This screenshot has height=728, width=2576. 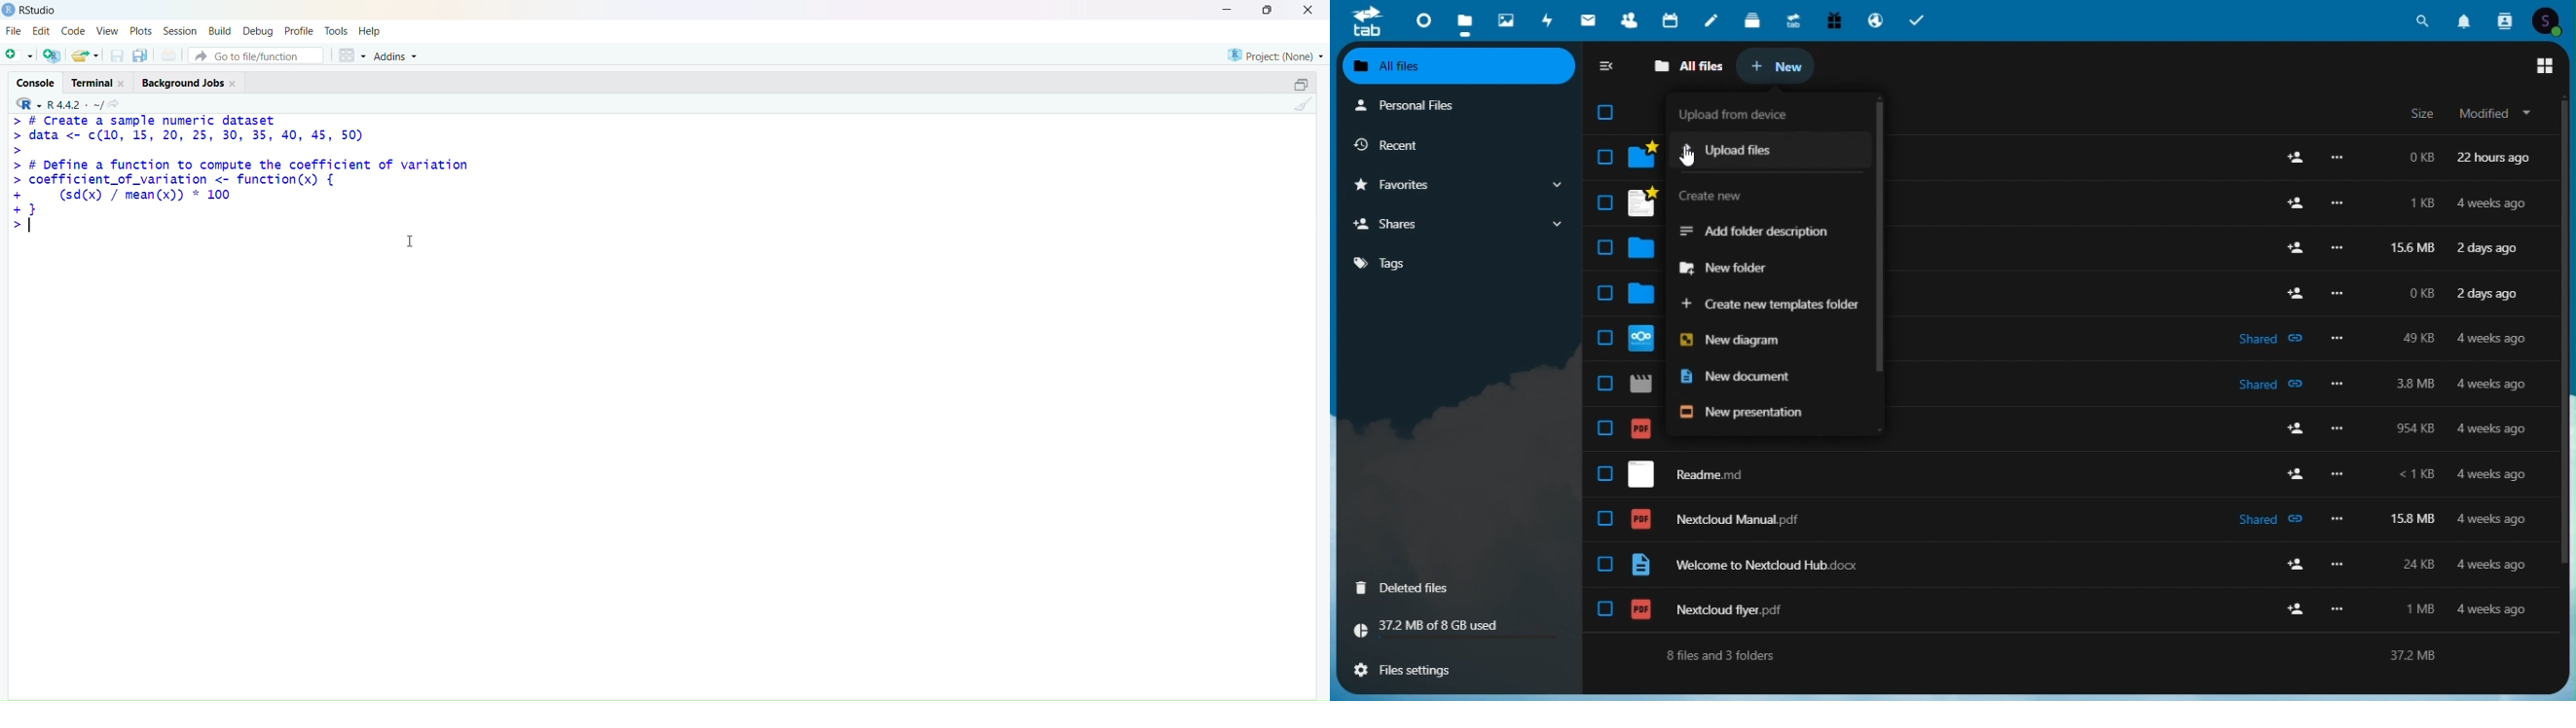 I want to click on add folder description, so click(x=1765, y=232).